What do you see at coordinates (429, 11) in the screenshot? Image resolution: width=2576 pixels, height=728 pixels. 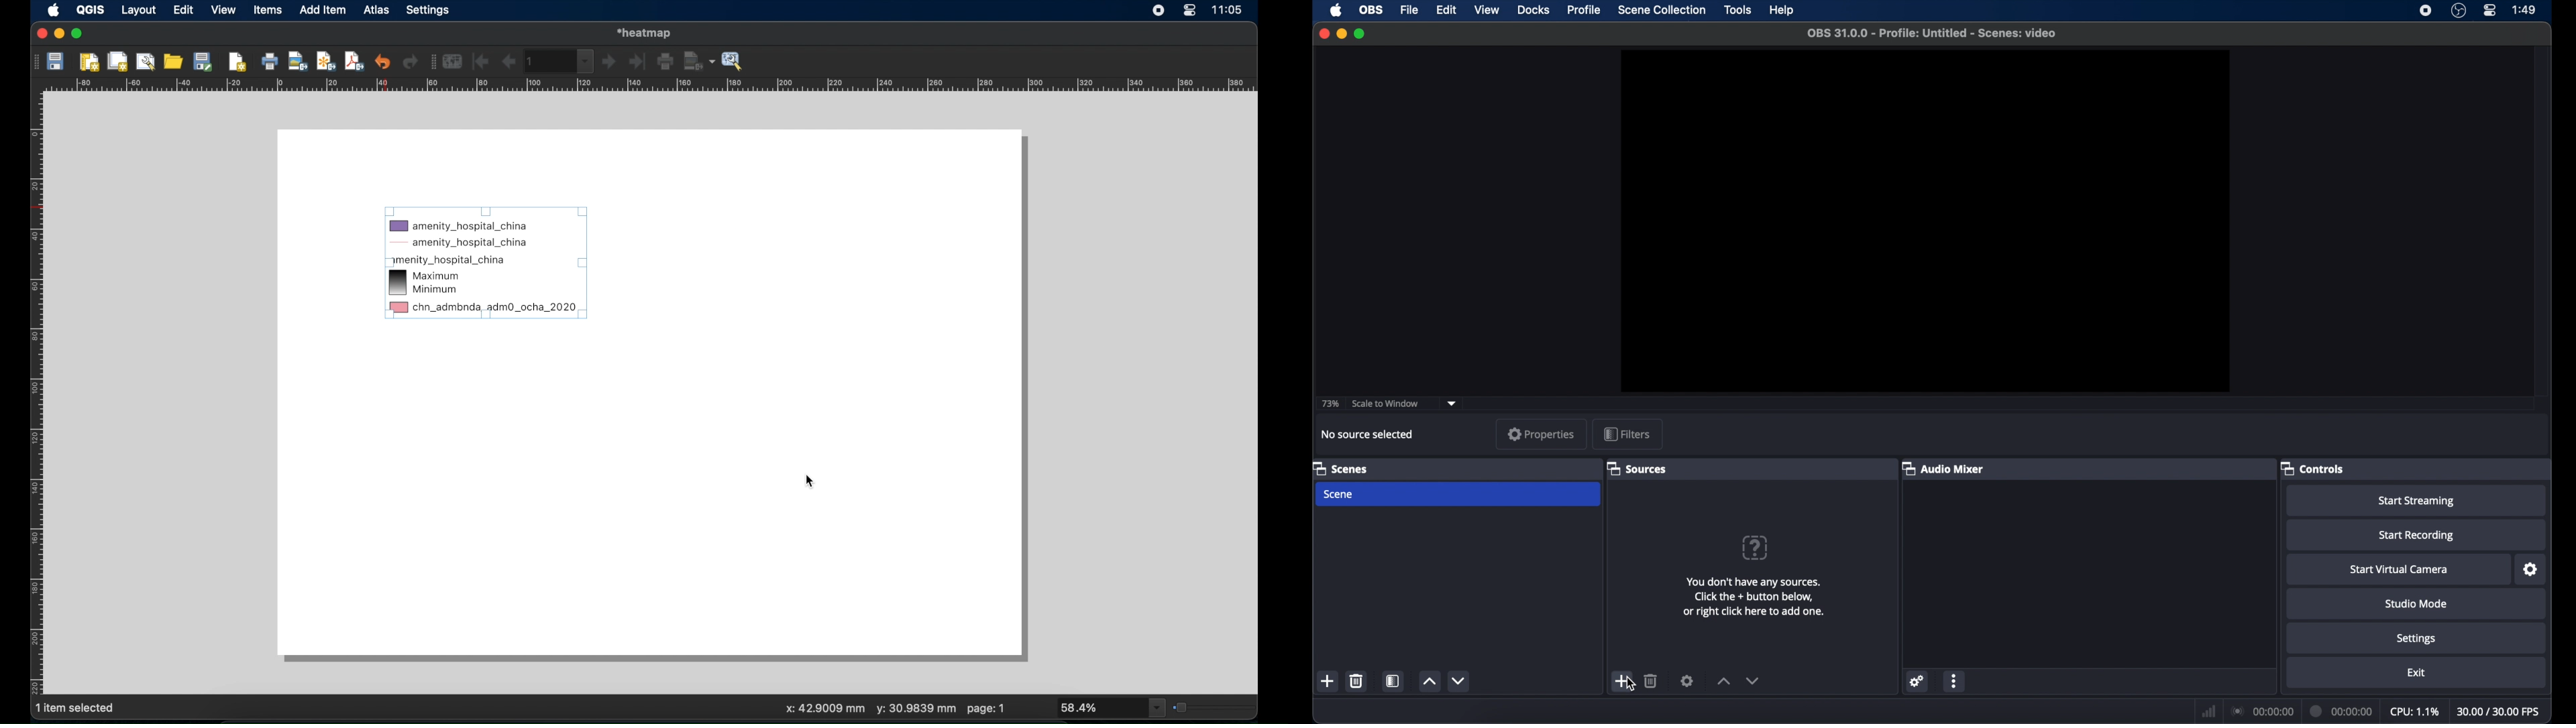 I see `settings` at bounding box center [429, 11].